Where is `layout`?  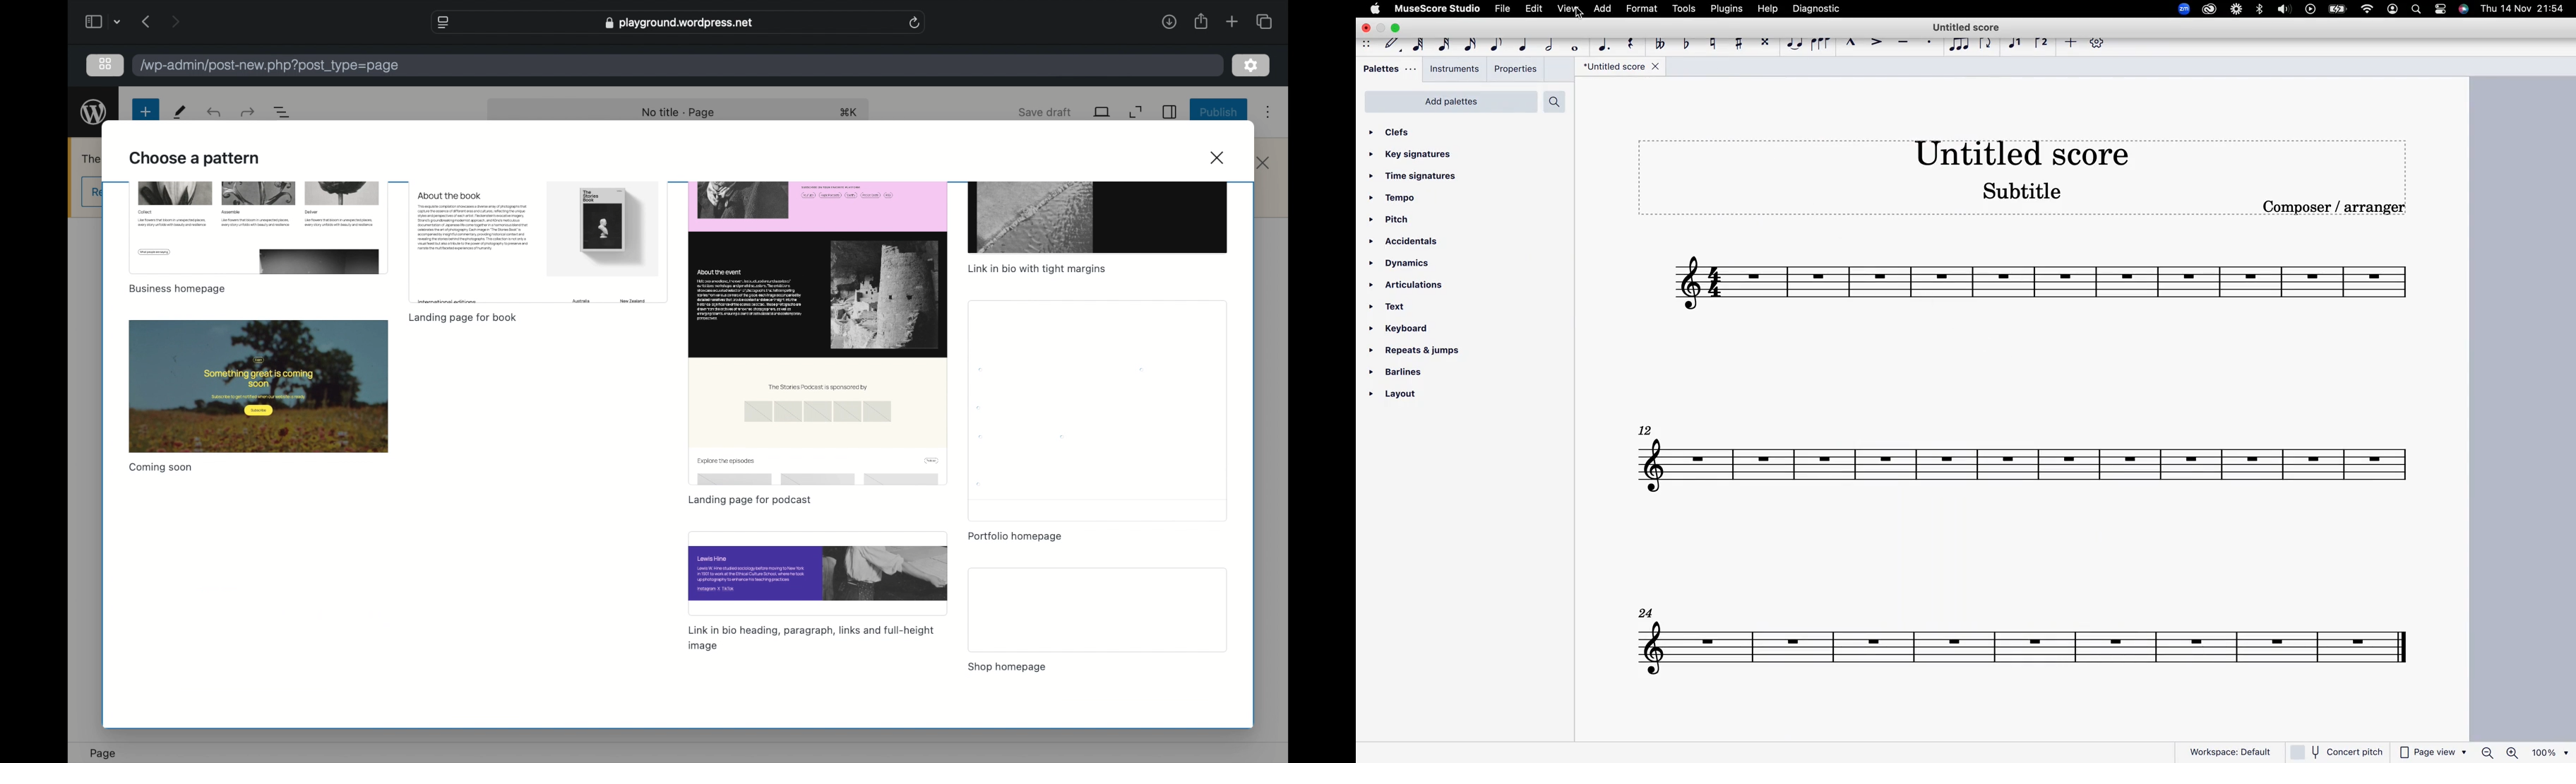
layout is located at coordinates (1413, 400).